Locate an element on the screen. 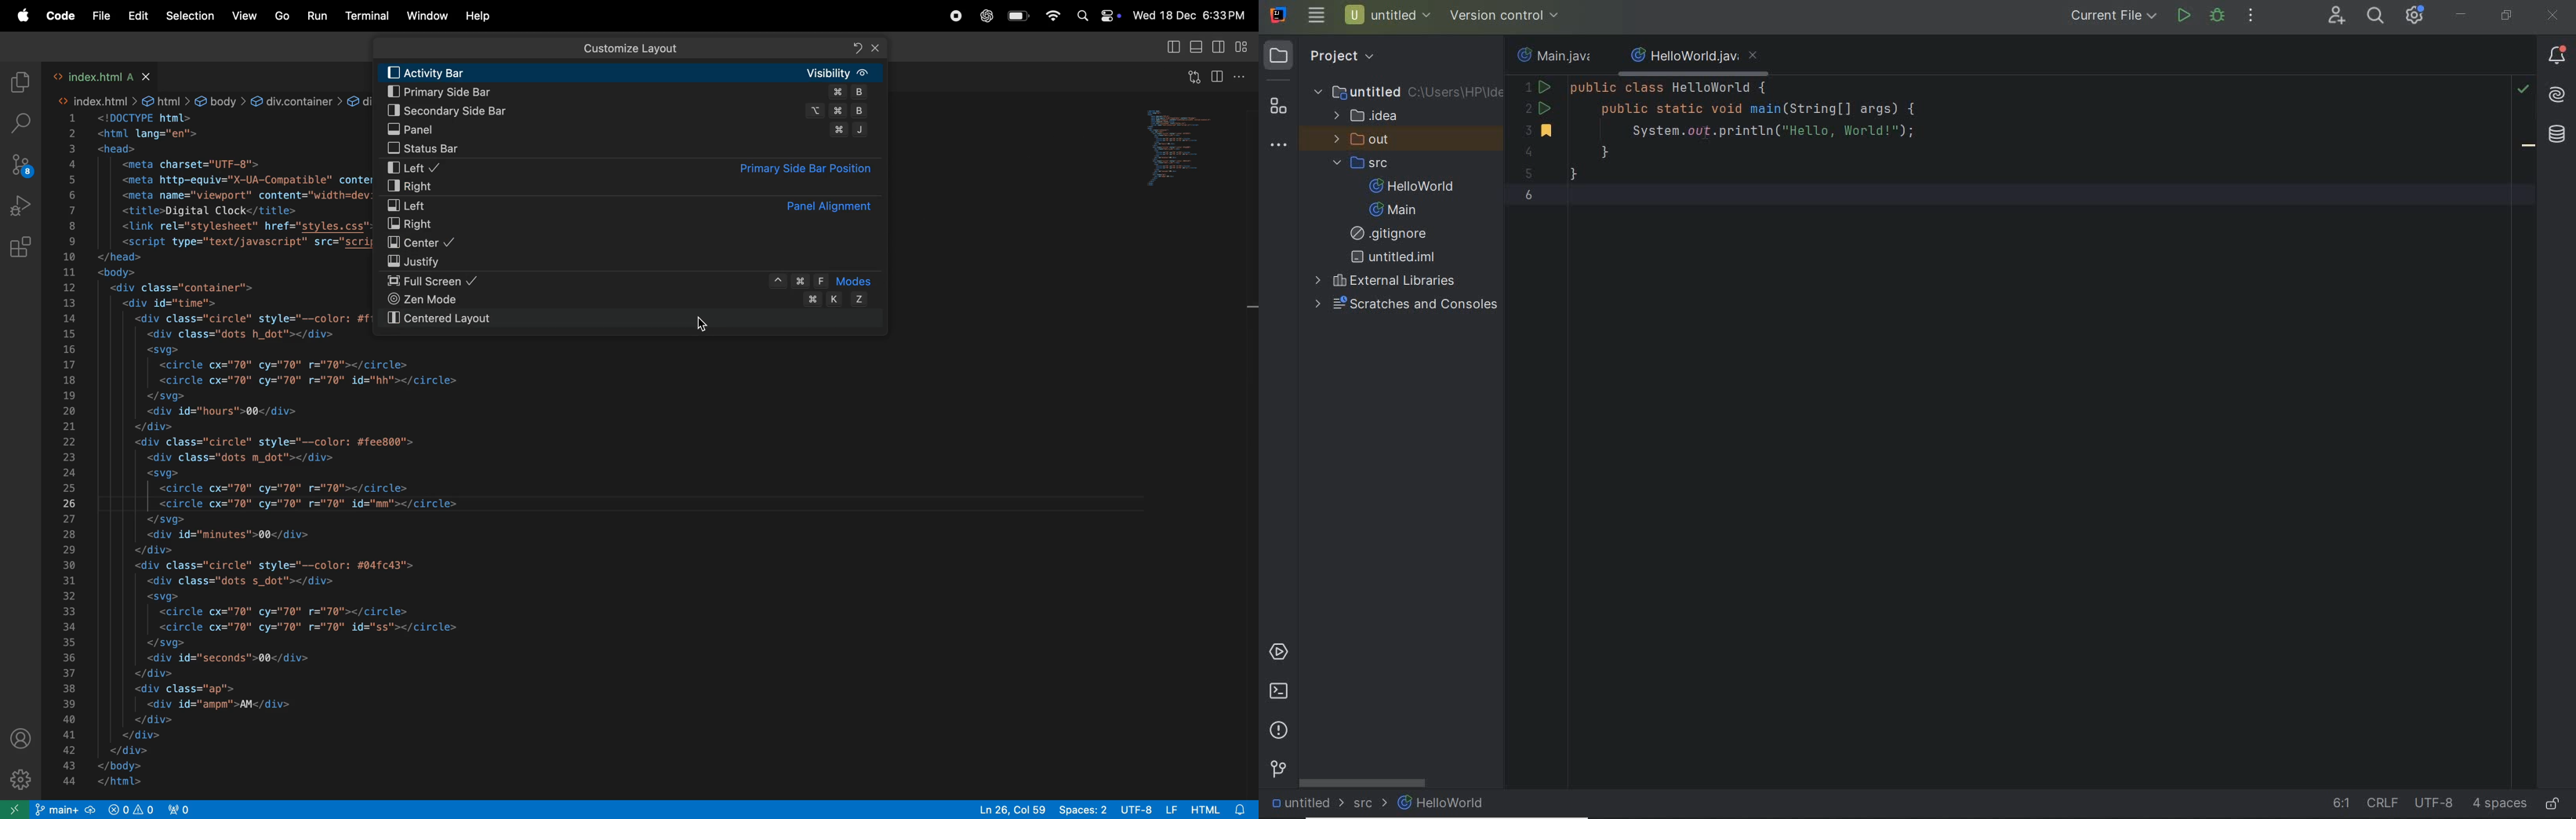  Go is located at coordinates (281, 17).